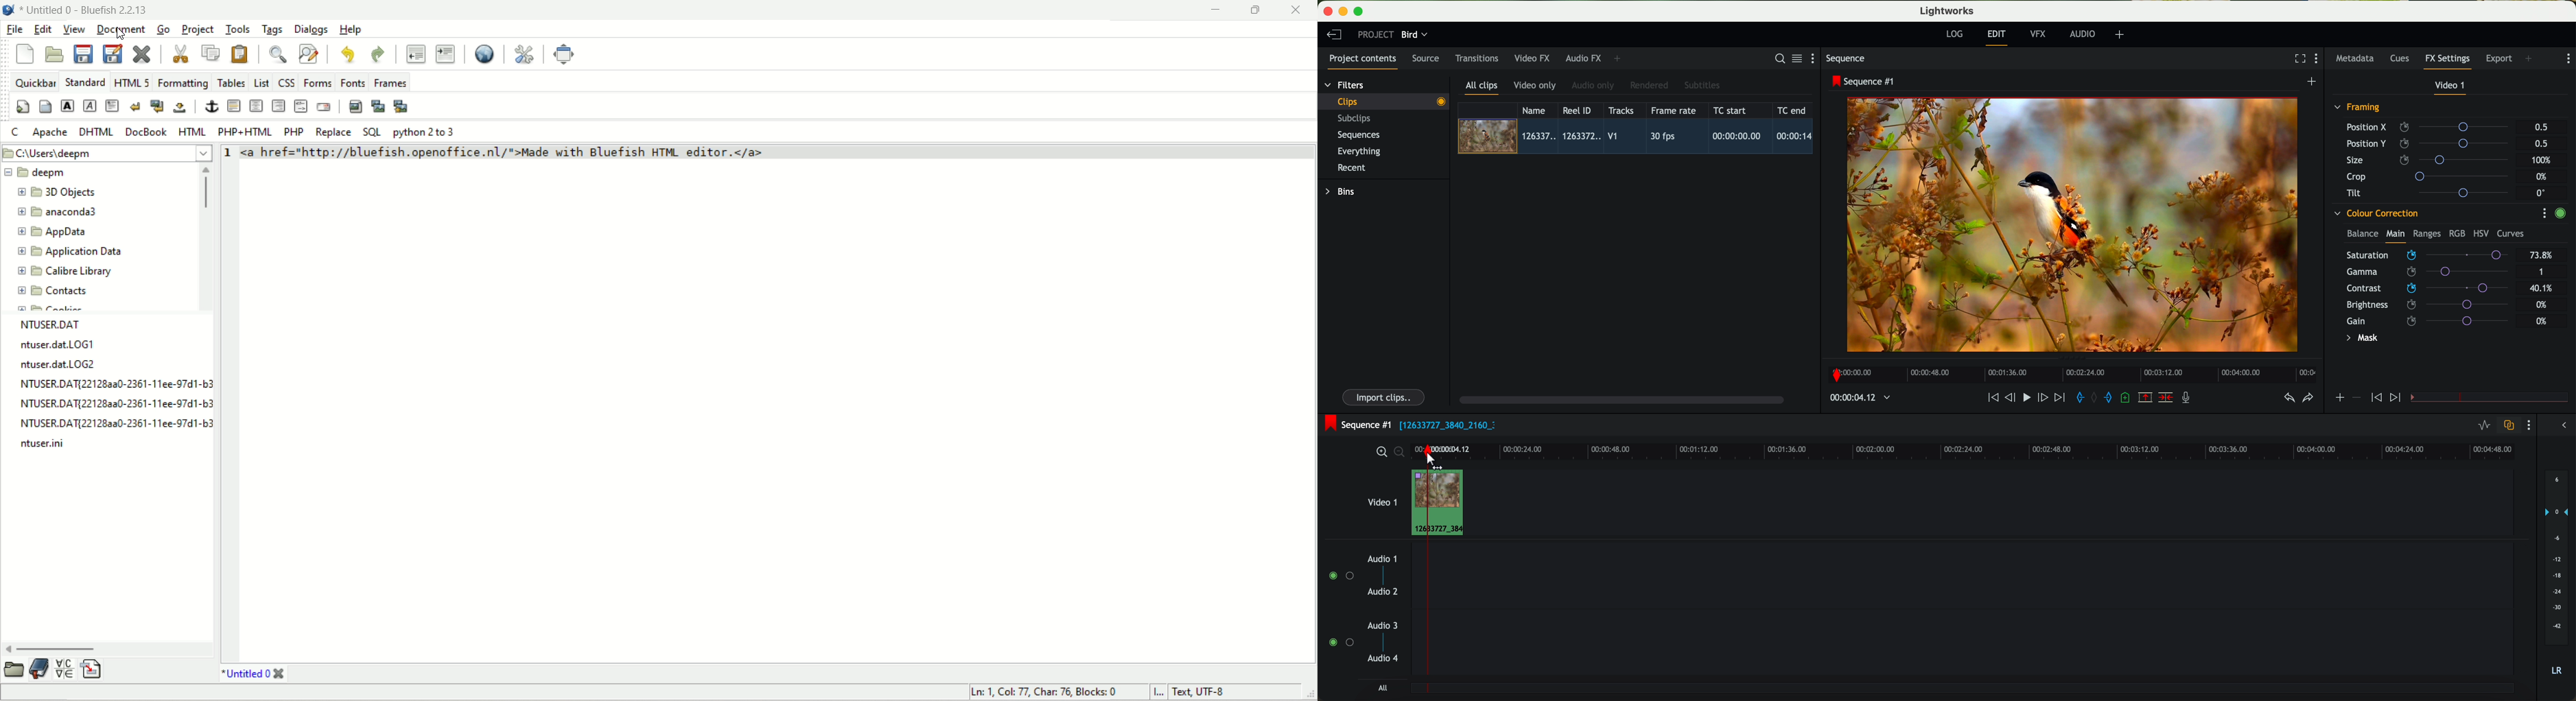  I want to click on toggle between list and title view, so click(1796, 58).